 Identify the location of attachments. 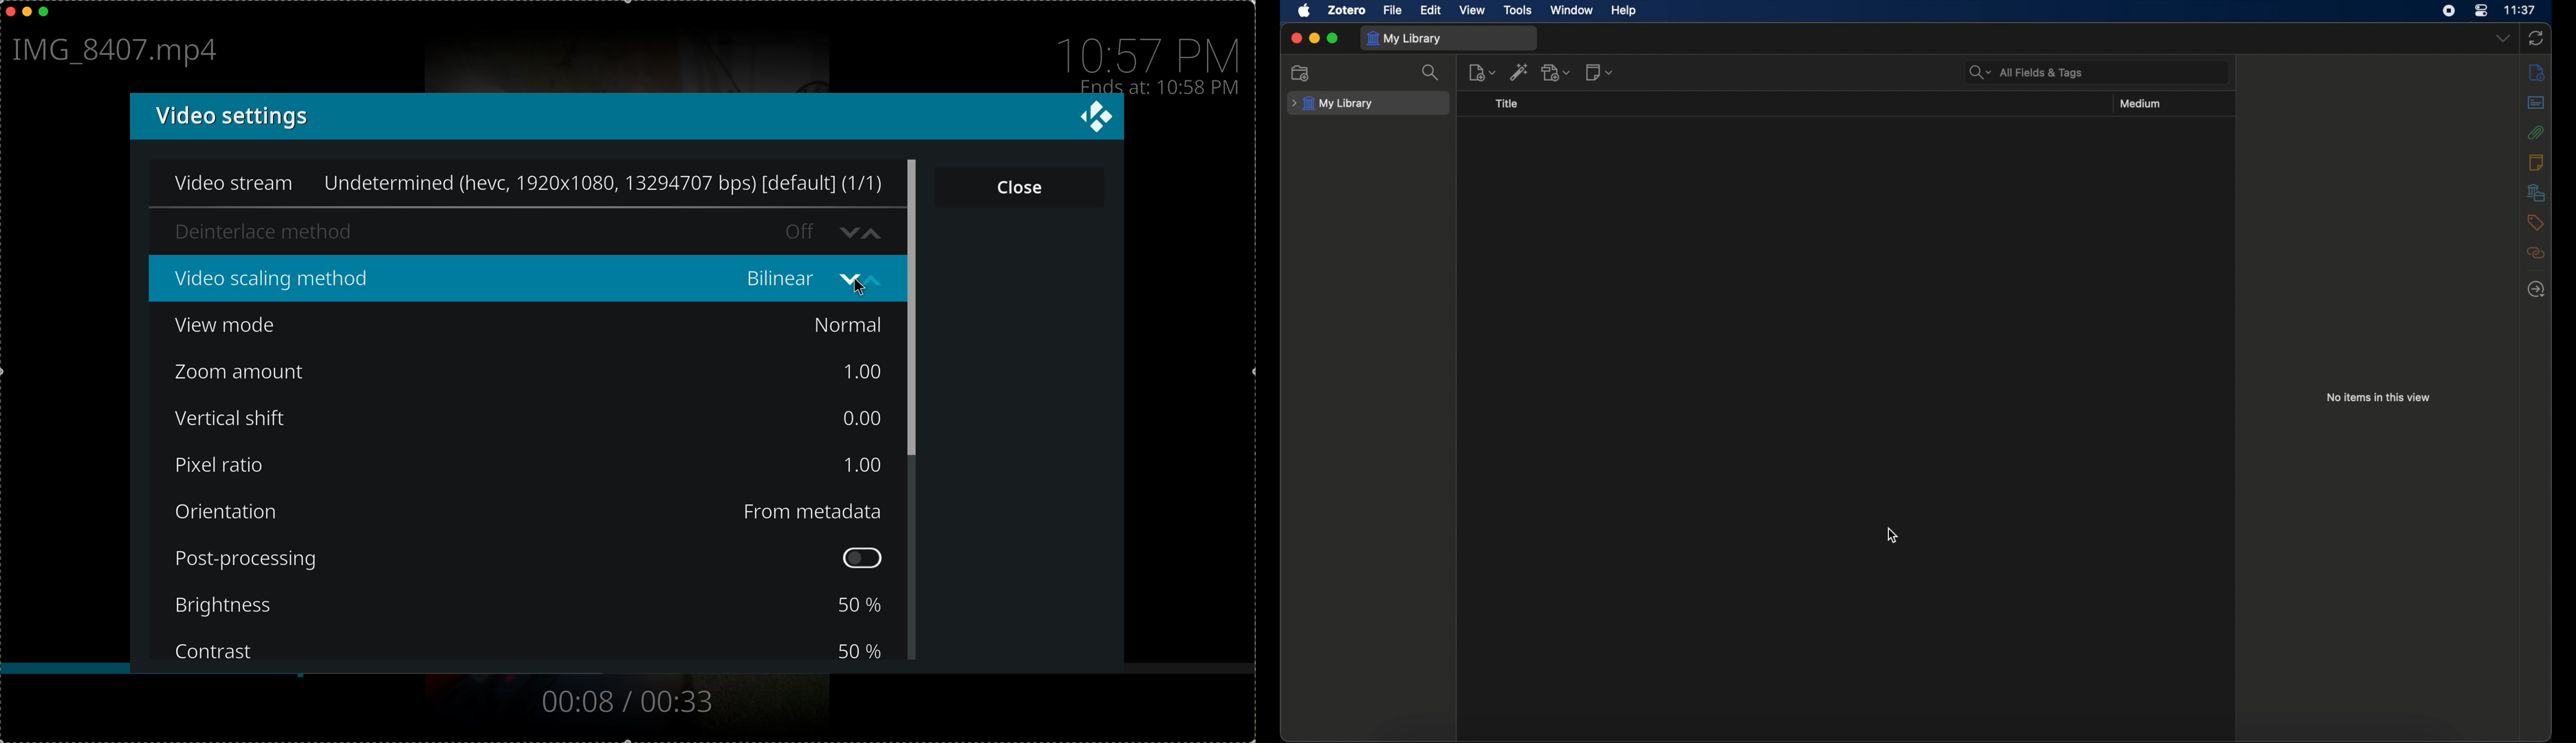
(2536, 132).